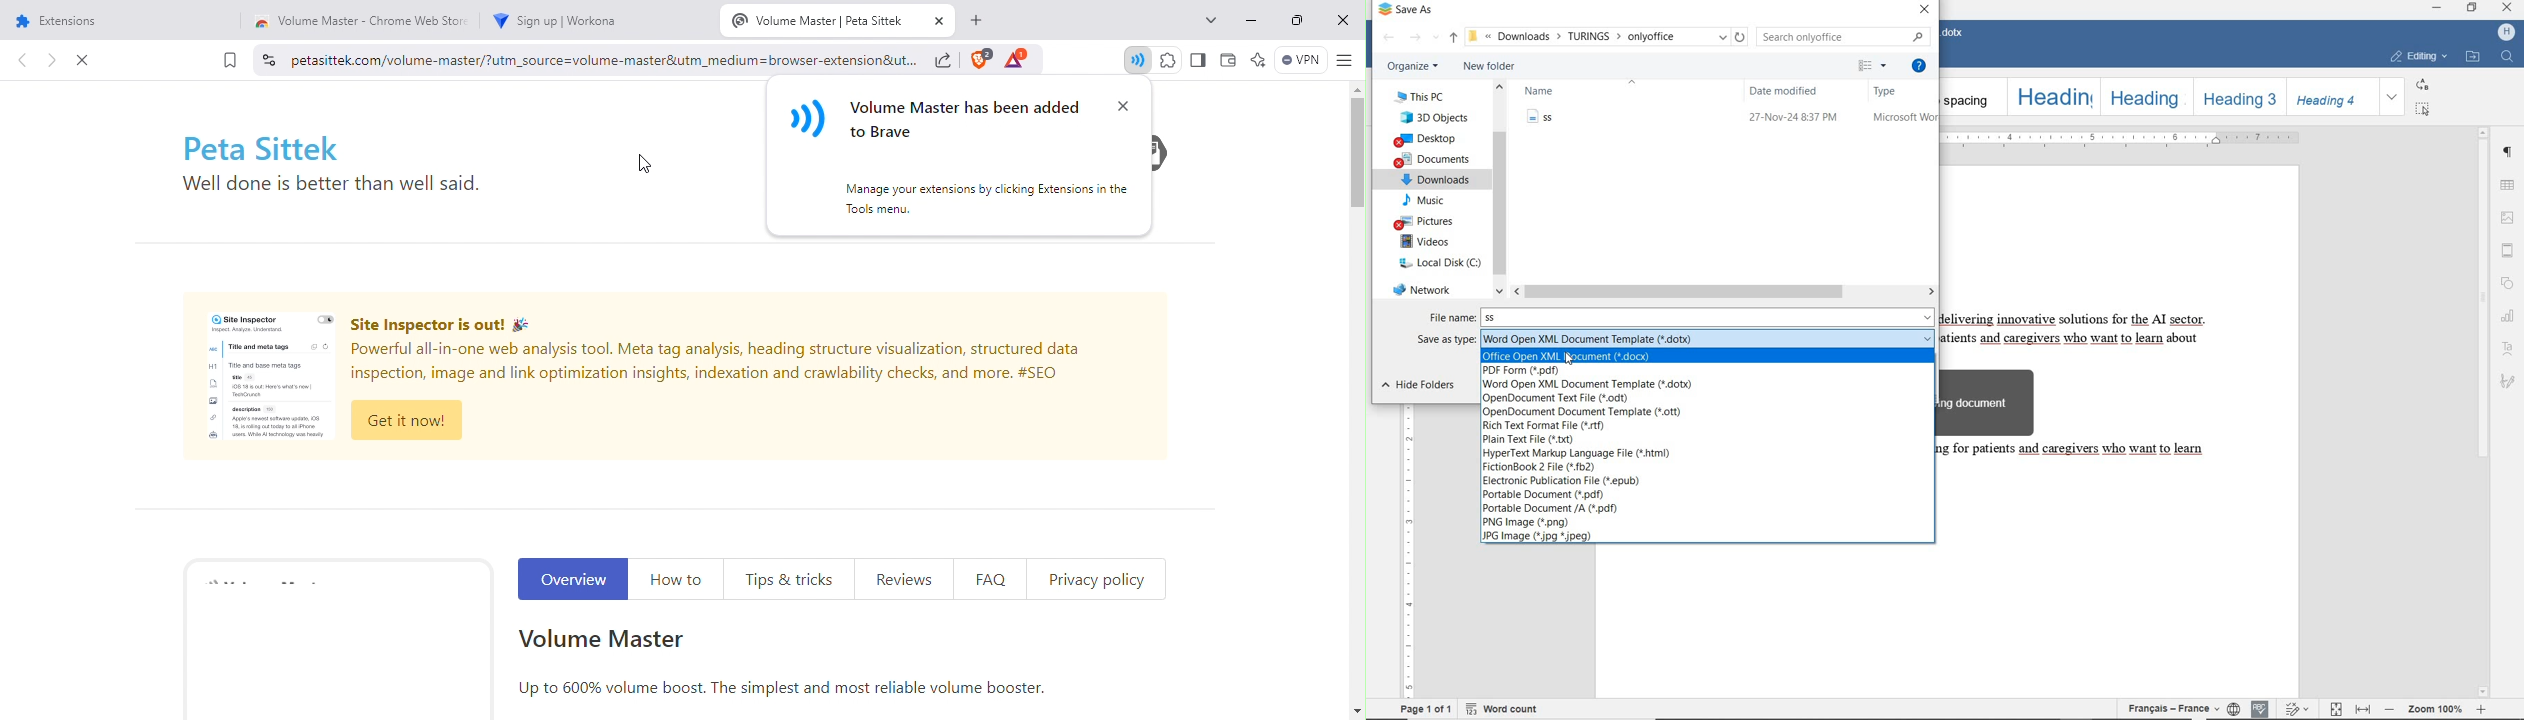 This screenshot has width=2548, height=728. I want to click on NO SPACING, so click(1972, 96).